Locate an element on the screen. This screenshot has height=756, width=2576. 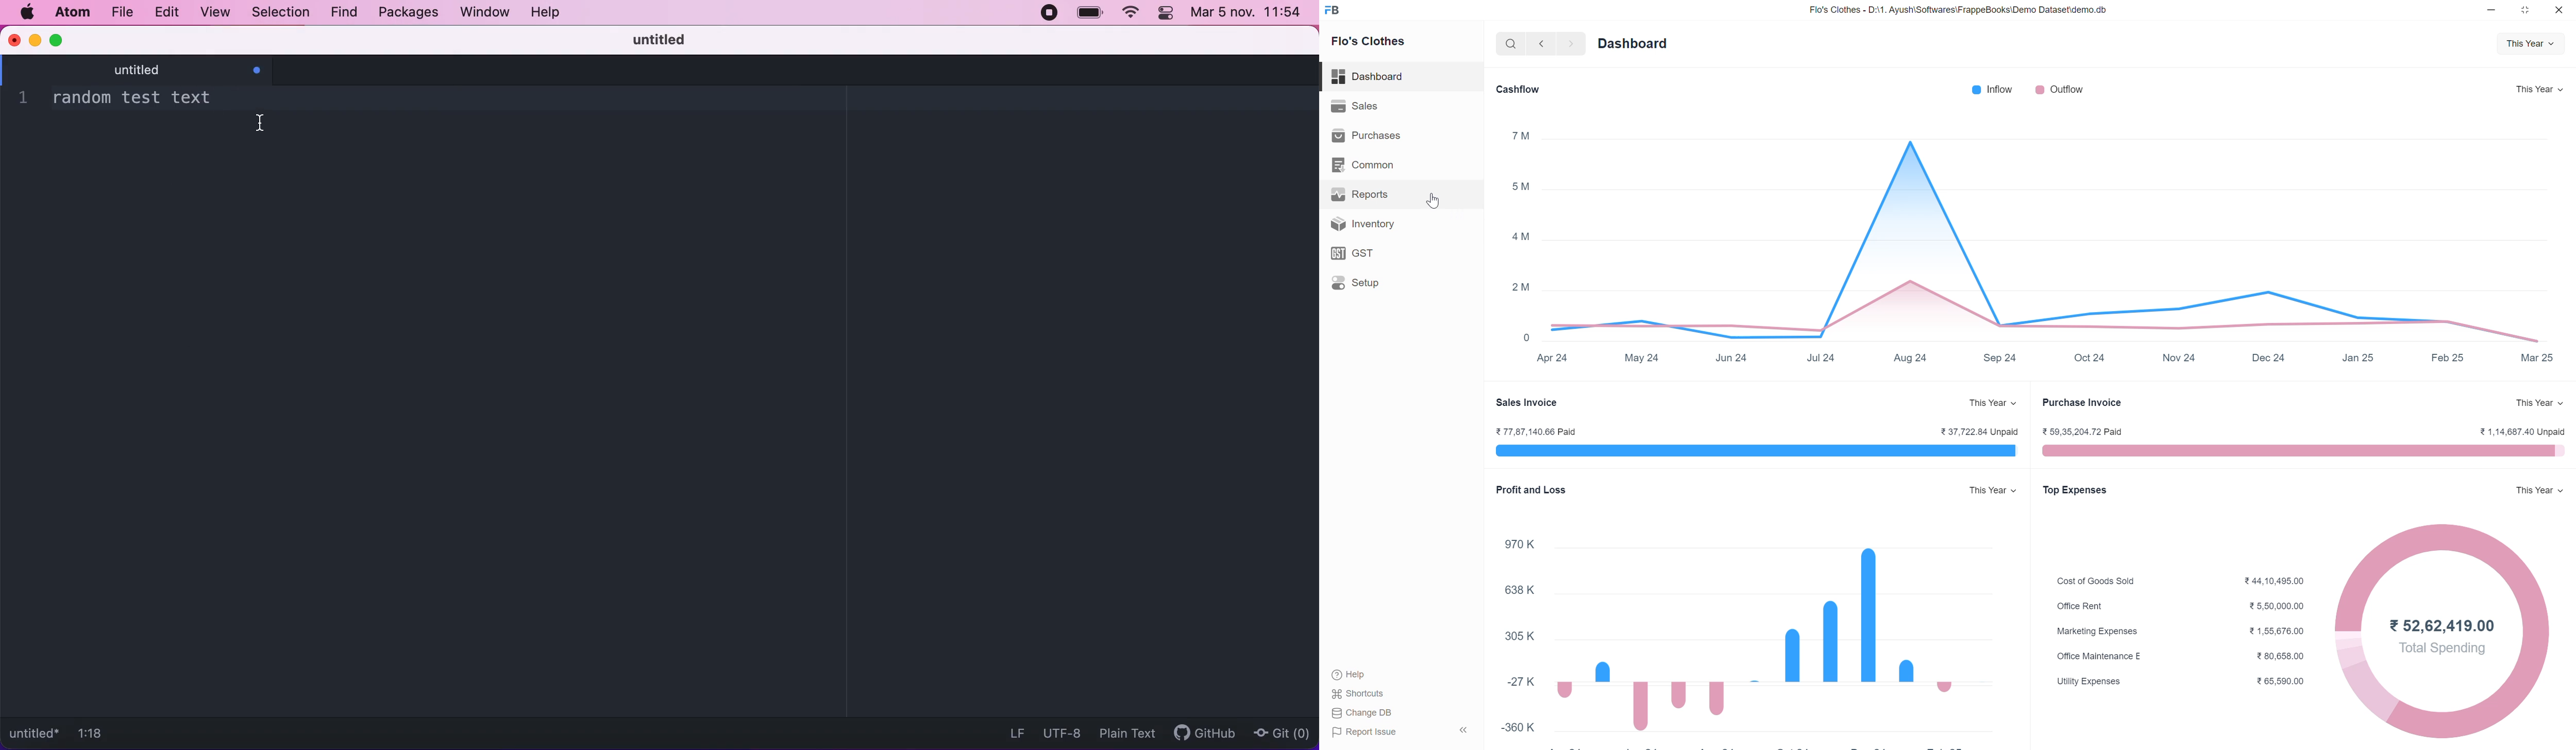
2M is located at coordinates (1523, 287).